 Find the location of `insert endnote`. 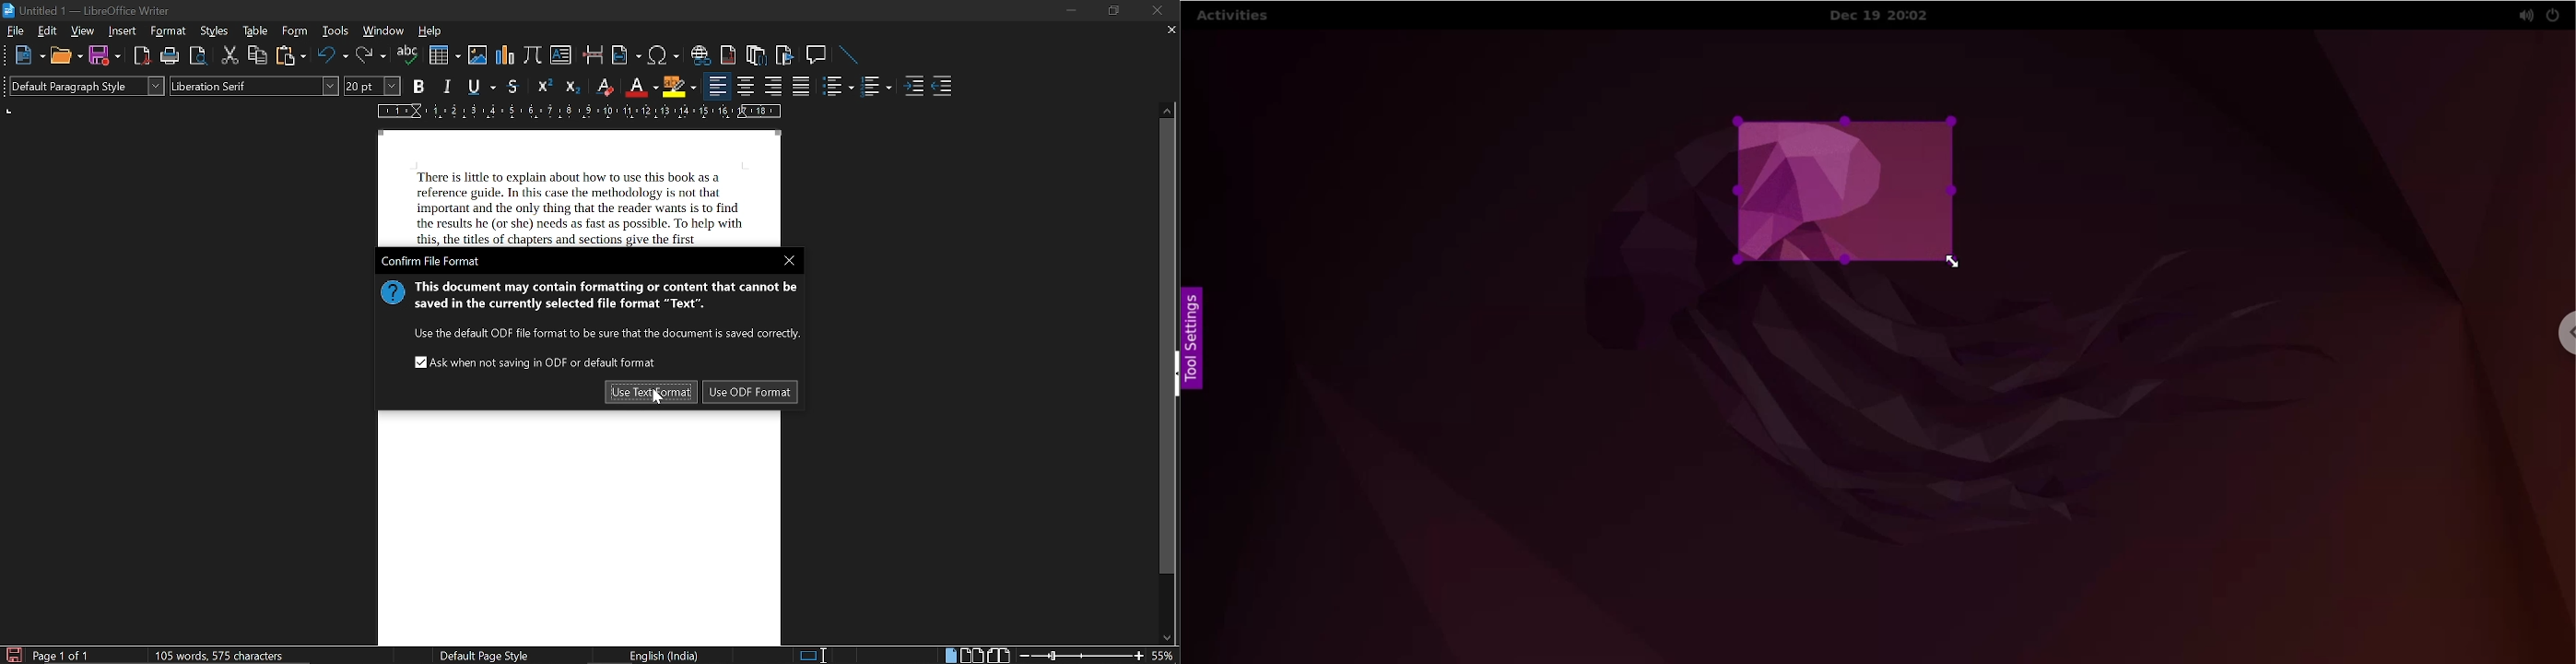

insert endnote is located at coordinates (756, 53).